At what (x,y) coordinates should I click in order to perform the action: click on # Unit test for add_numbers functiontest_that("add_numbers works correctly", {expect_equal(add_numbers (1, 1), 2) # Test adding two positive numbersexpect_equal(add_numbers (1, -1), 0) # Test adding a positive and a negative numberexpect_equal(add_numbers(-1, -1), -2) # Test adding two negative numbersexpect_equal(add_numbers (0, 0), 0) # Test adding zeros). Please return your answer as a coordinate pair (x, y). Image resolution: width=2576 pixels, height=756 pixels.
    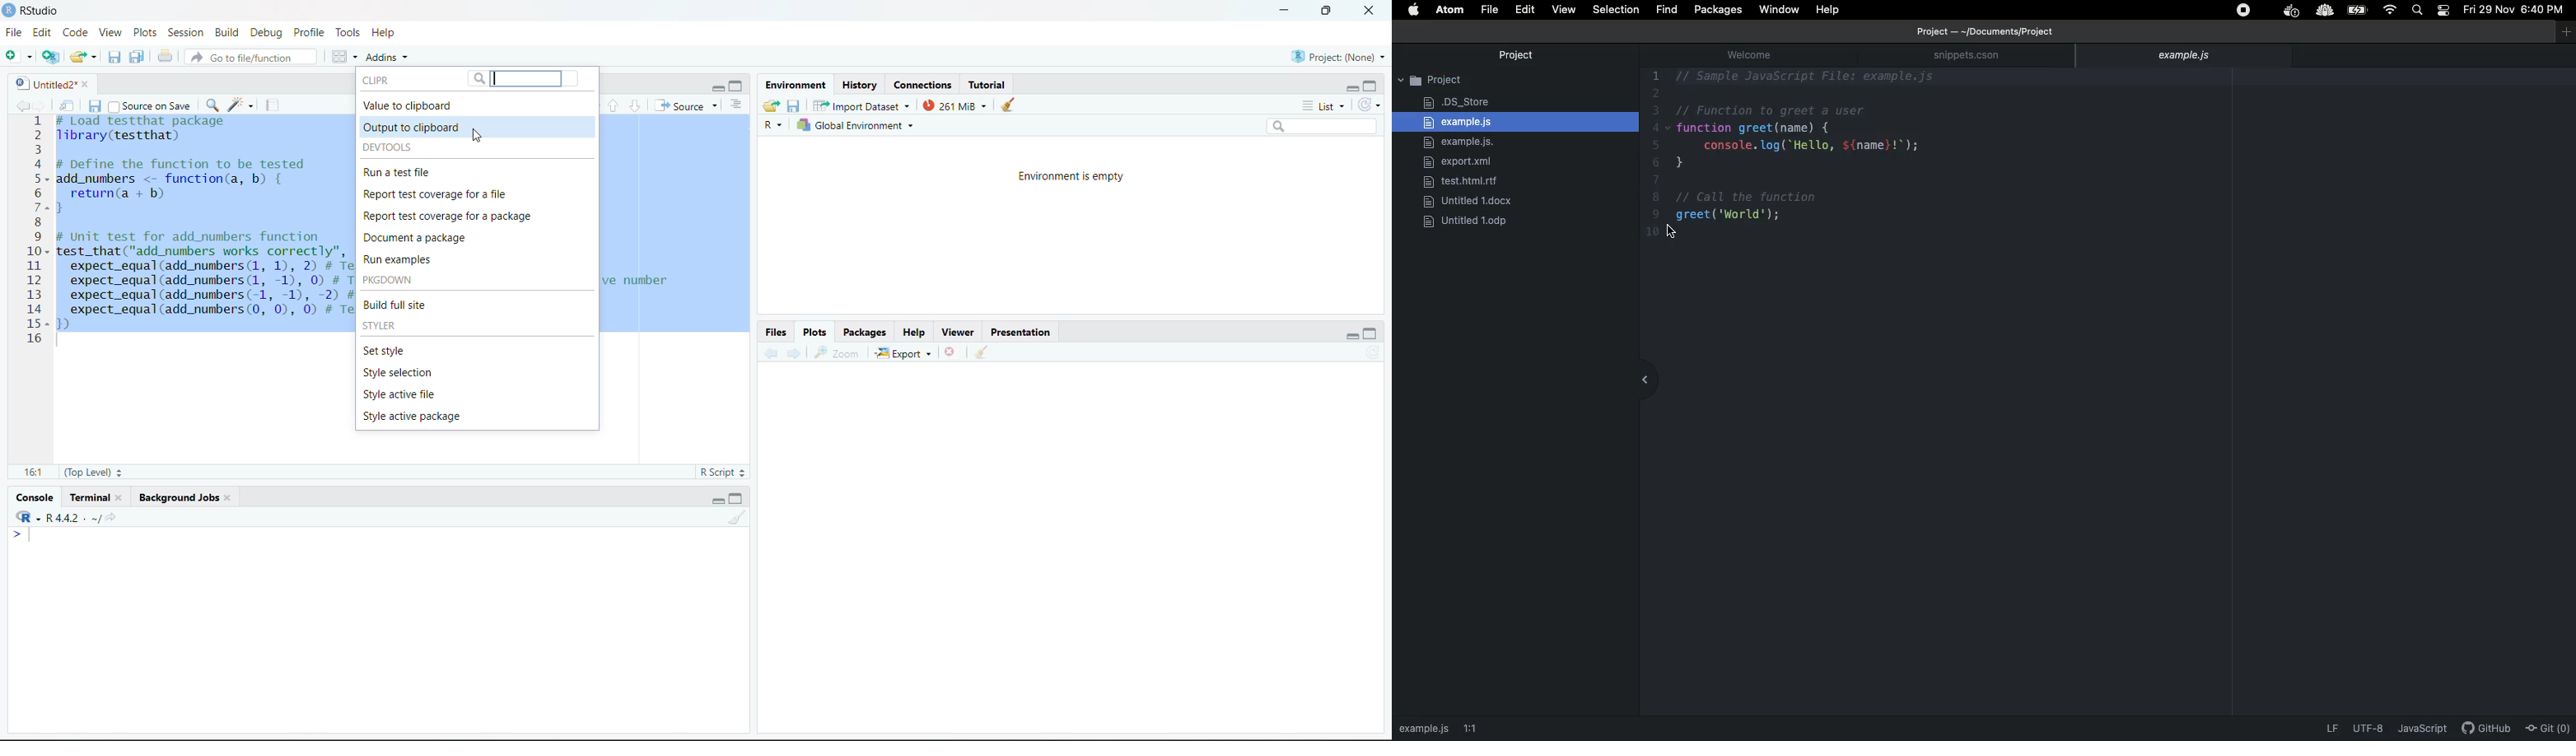
    Looking at the image, I should click on (204, 281).